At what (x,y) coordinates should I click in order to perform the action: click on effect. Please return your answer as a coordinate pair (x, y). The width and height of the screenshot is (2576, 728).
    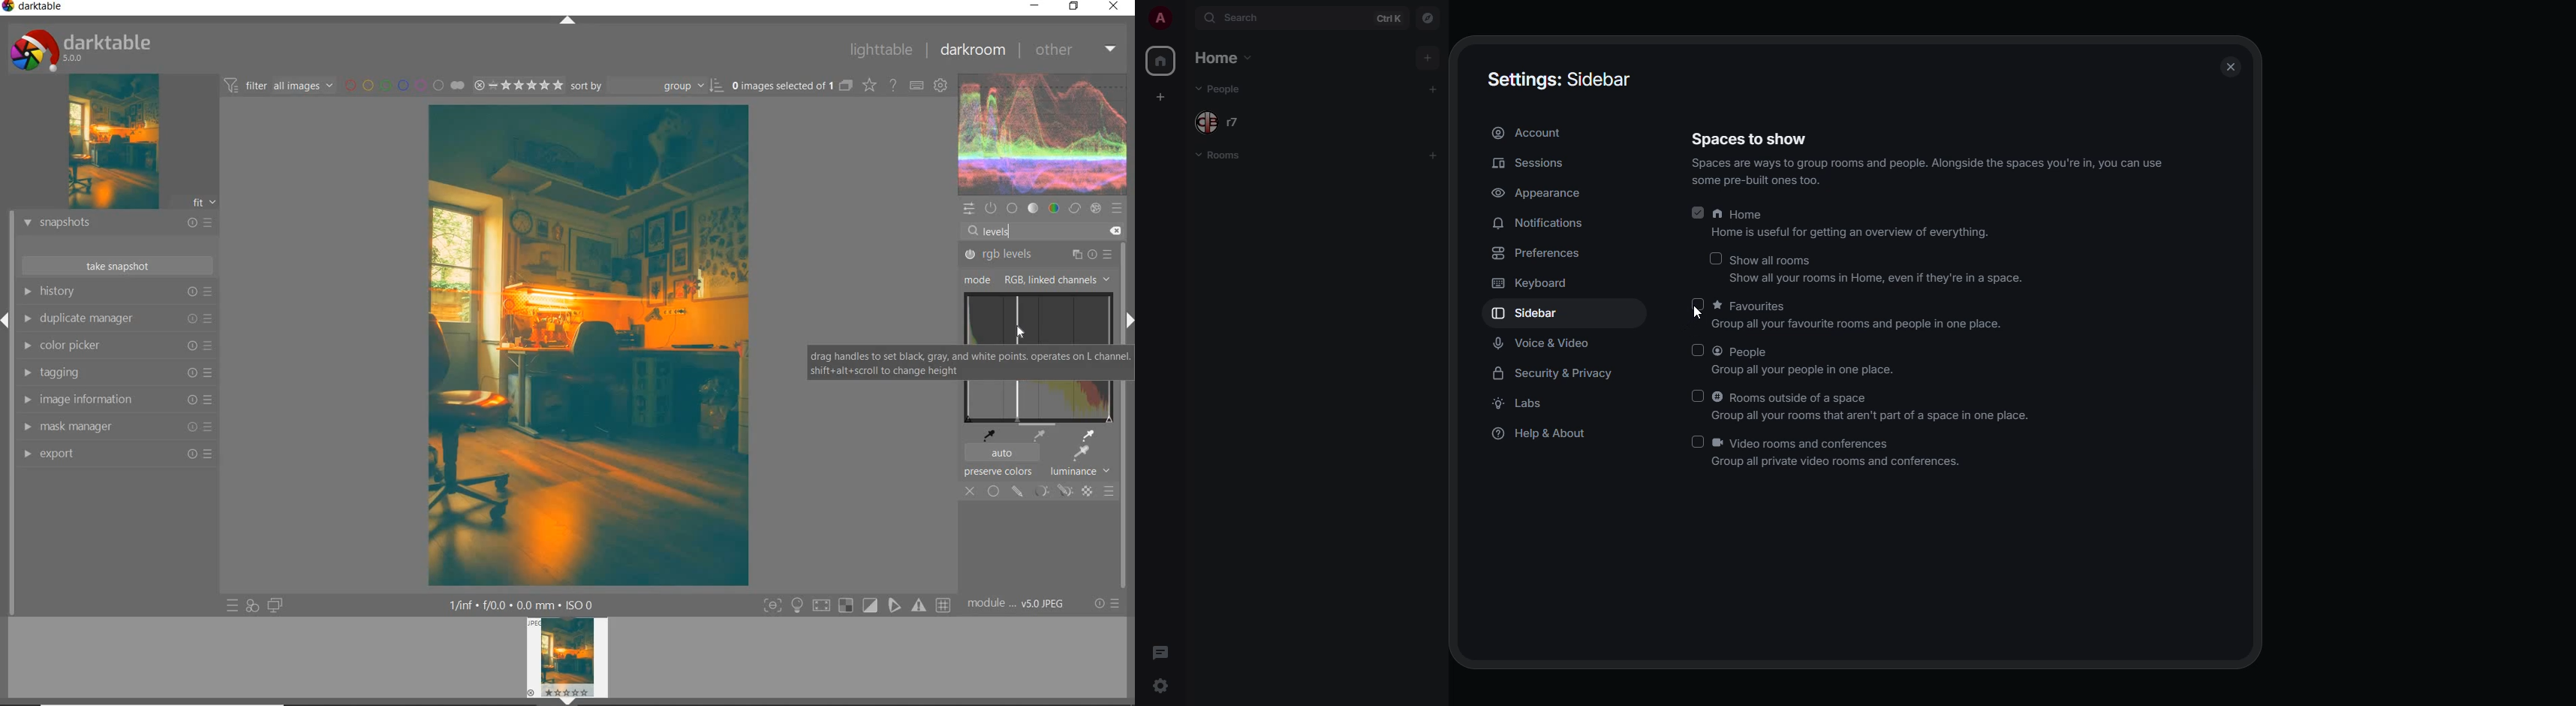
    Looking at the image, I should click on (1098, 209).